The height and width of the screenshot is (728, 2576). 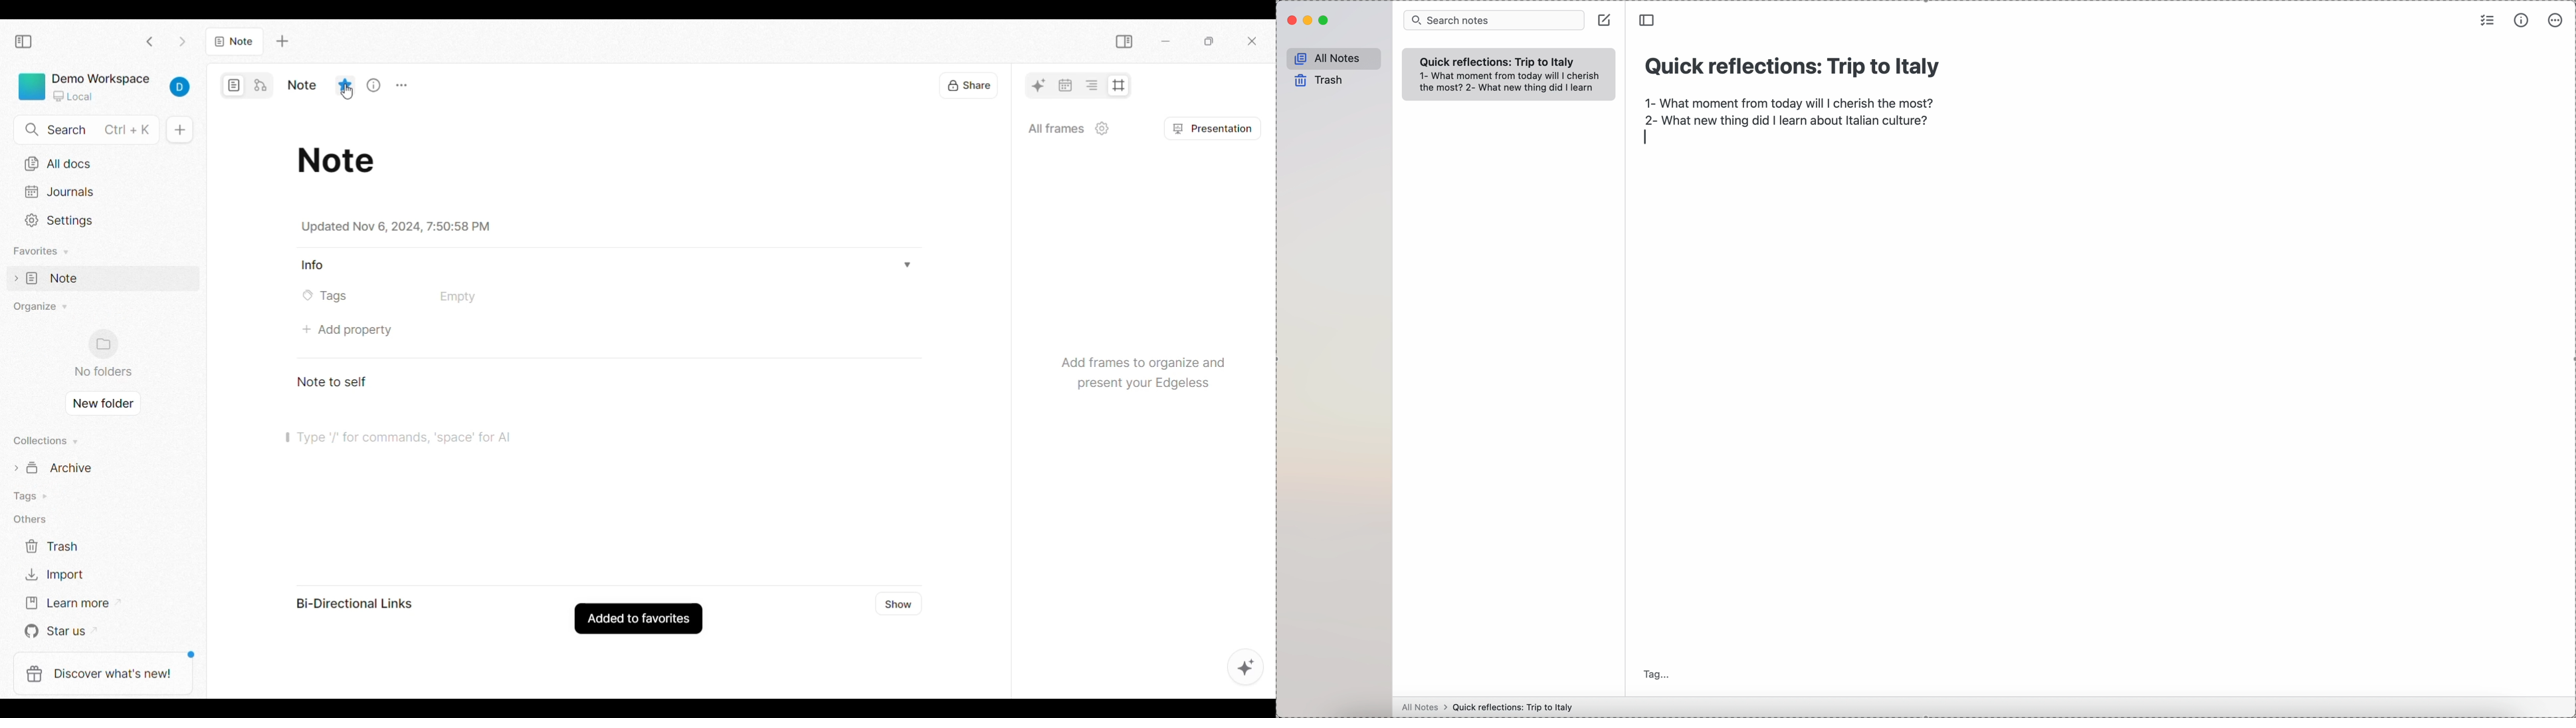 I want to click on Info, so click(x=315, y=265).